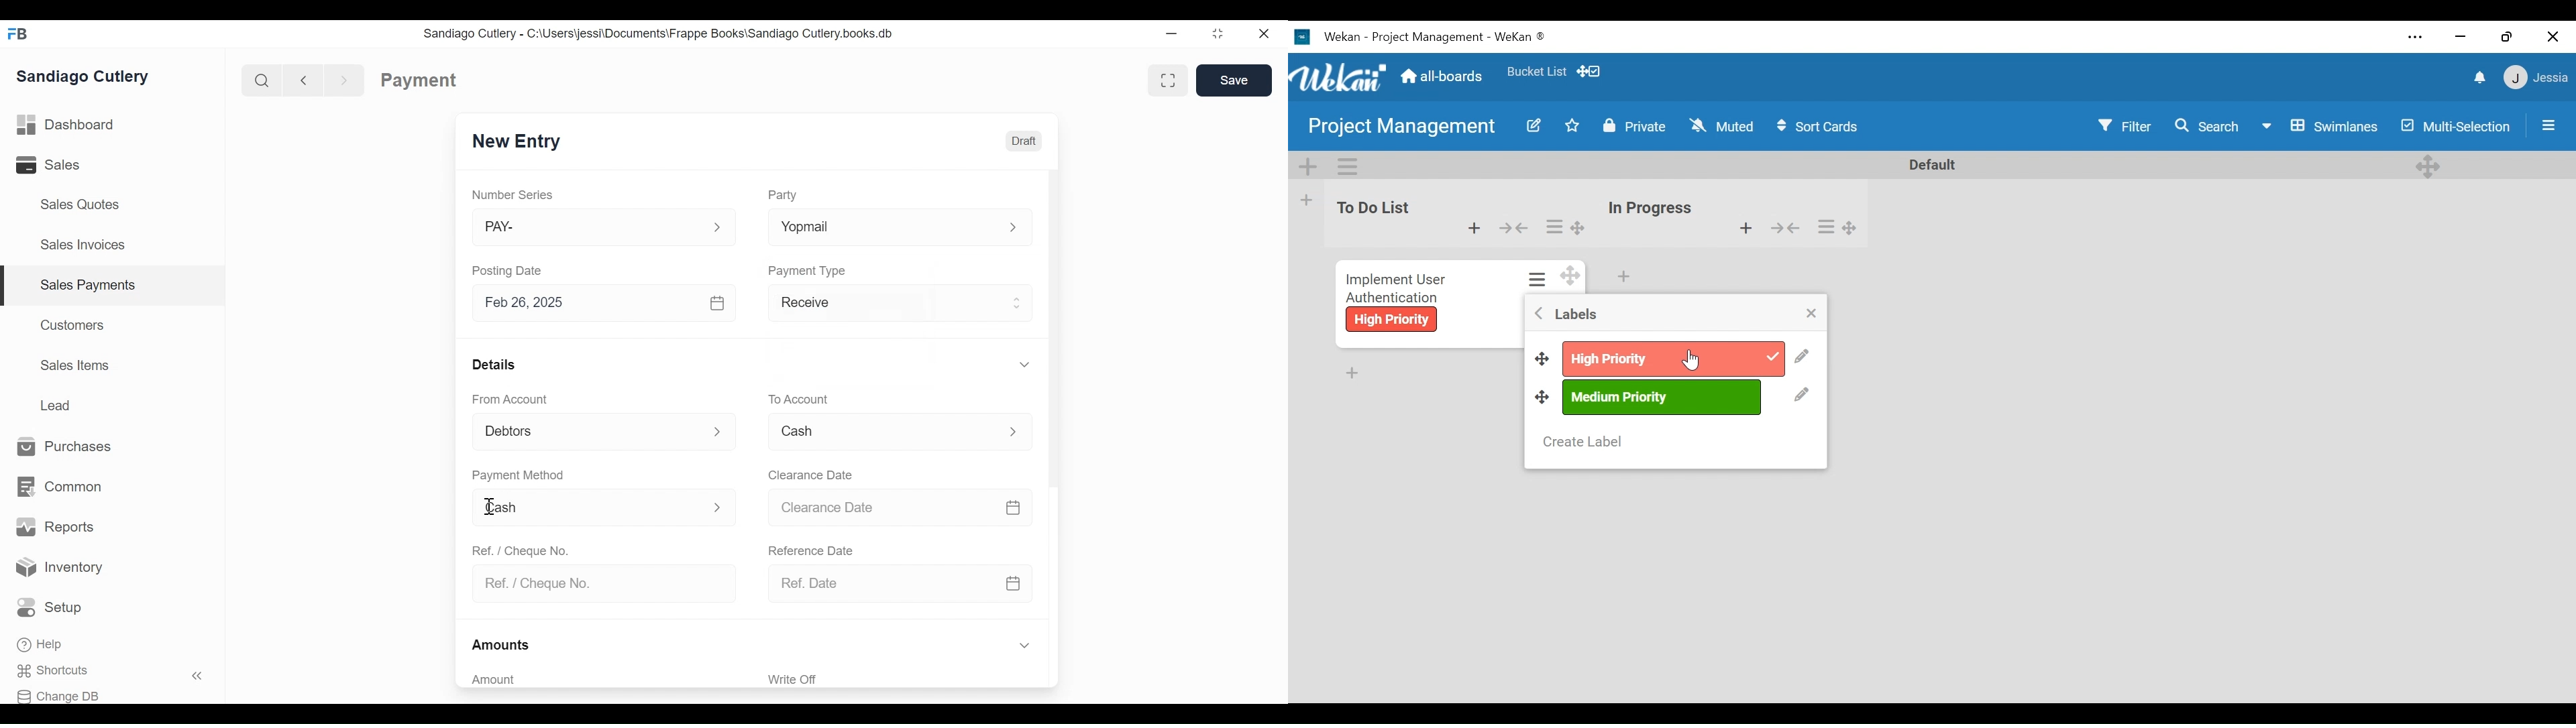 This screenshot has width=2576, height=728. I want to click on Shortcuts, so click(61, 671).